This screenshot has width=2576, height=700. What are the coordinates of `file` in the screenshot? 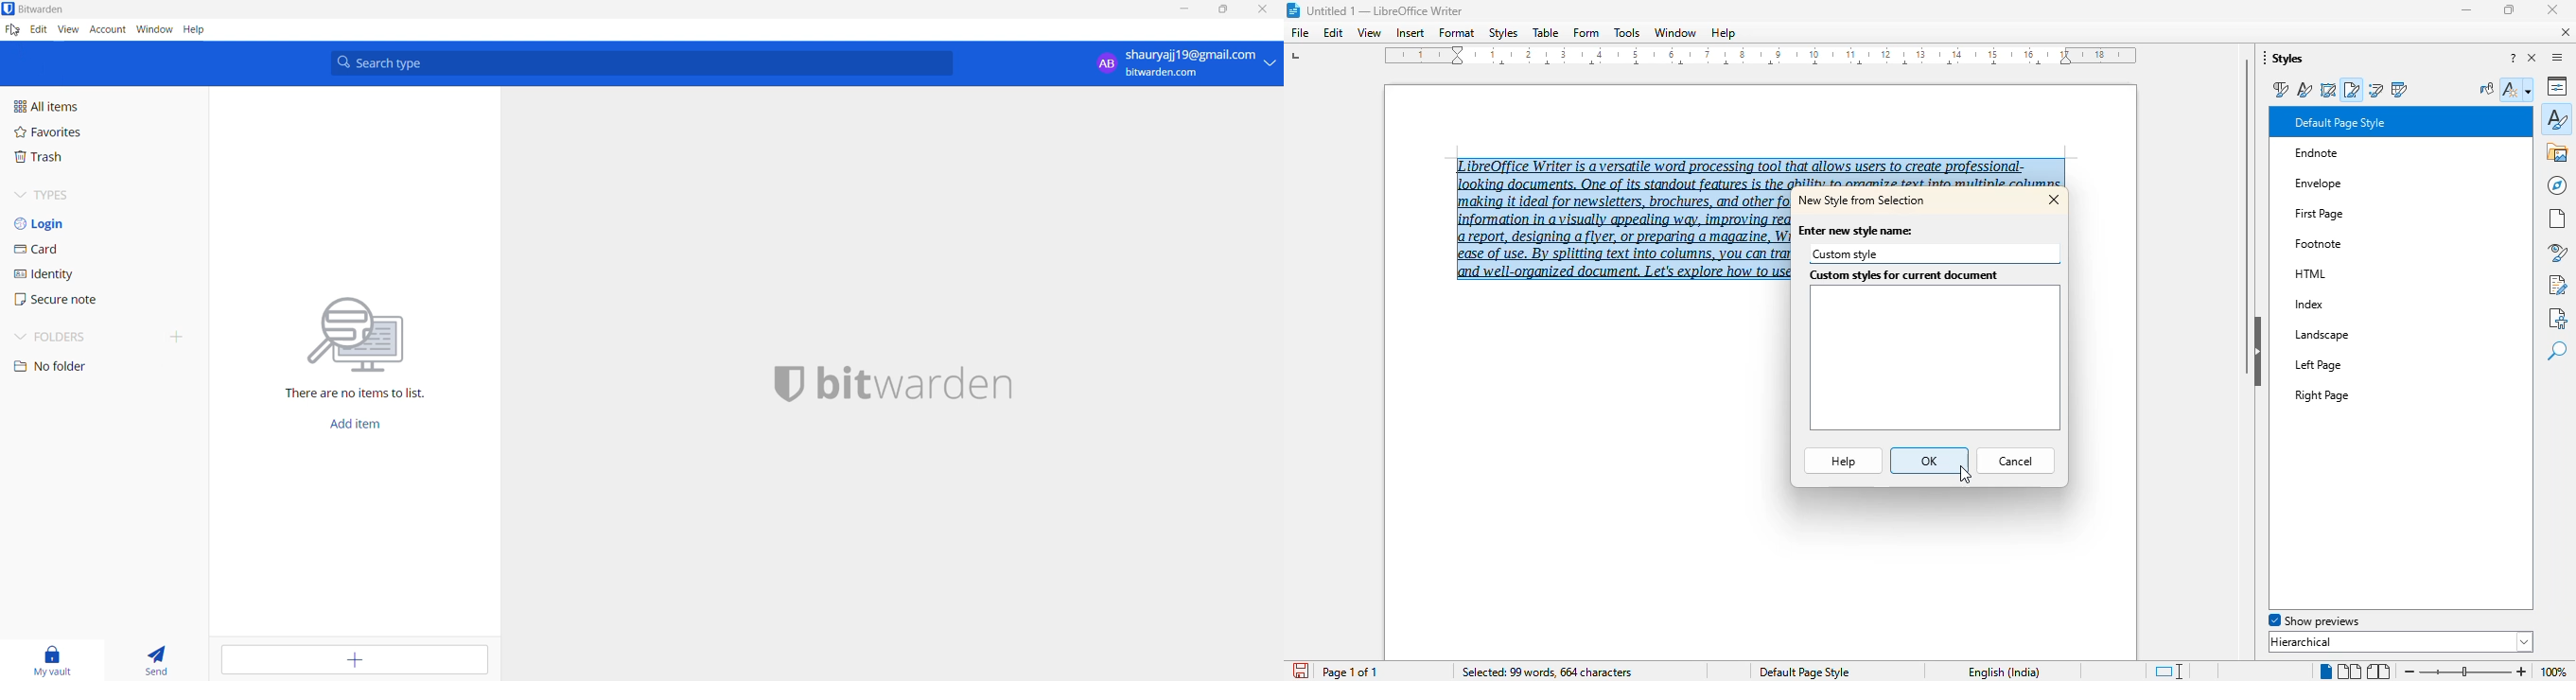 It's located at (1299, 32).